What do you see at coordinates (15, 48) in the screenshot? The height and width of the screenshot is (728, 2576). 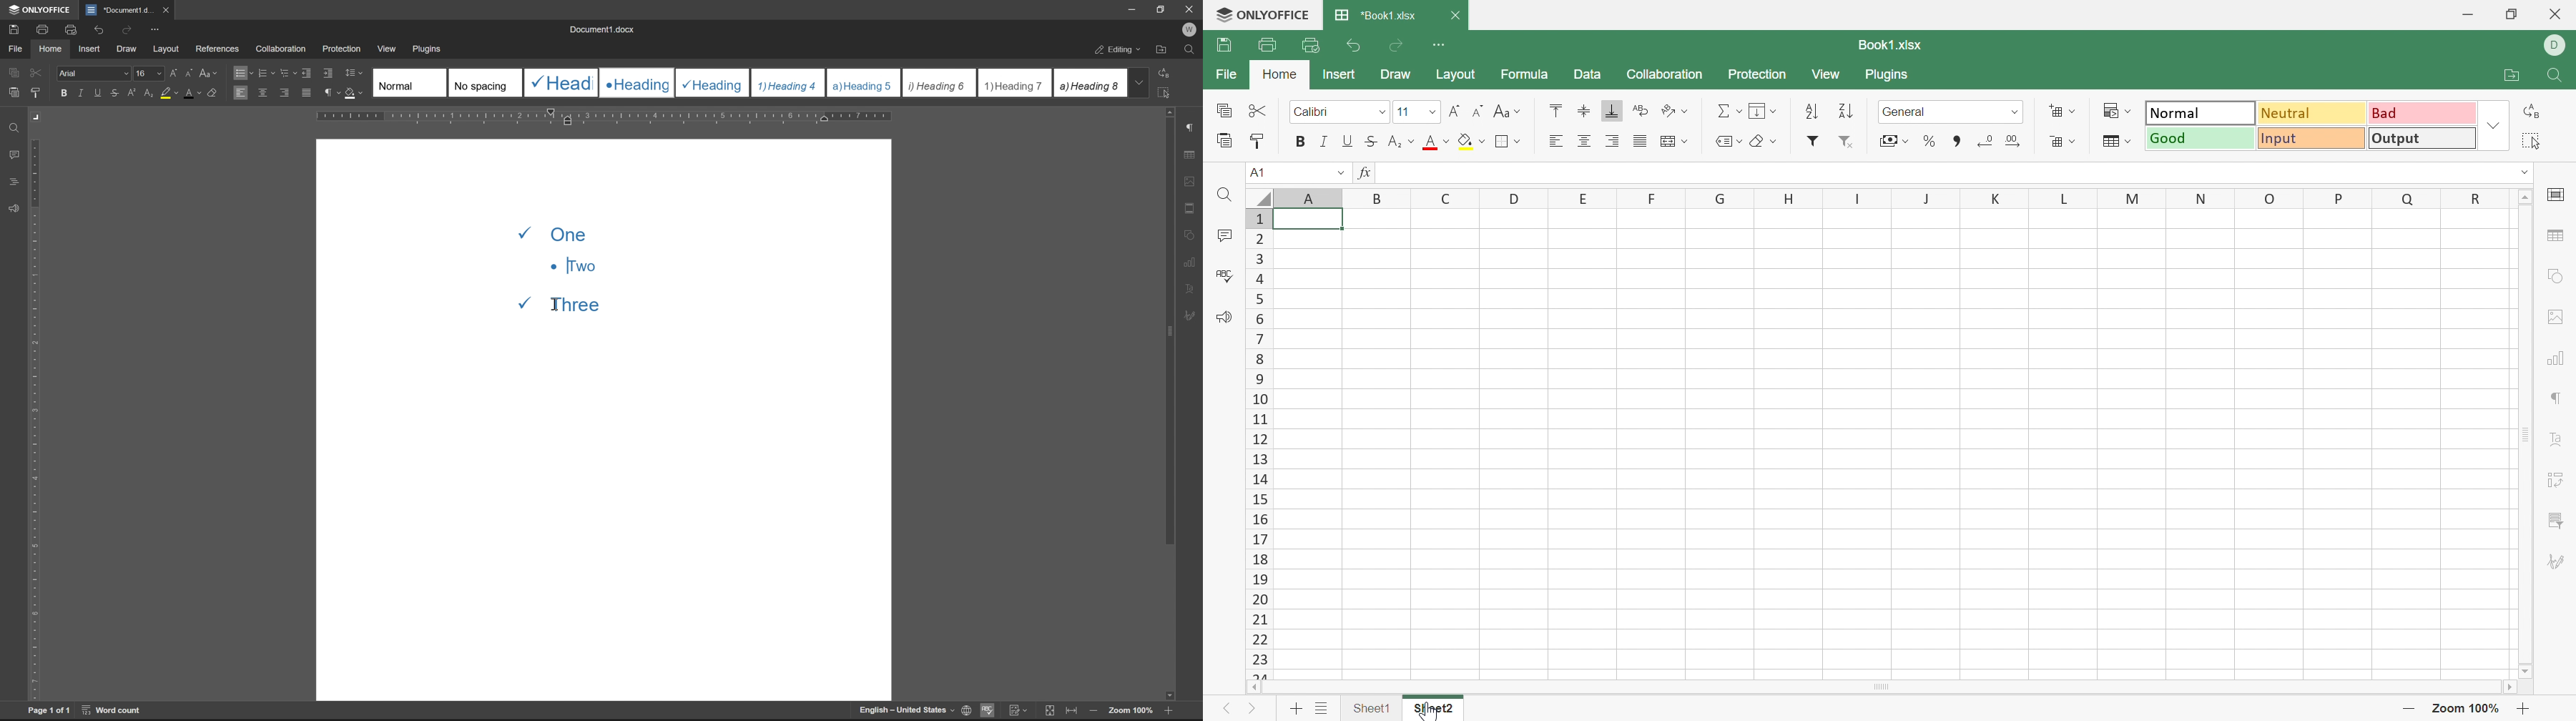 I see `file` at bounding box center [15, 48].